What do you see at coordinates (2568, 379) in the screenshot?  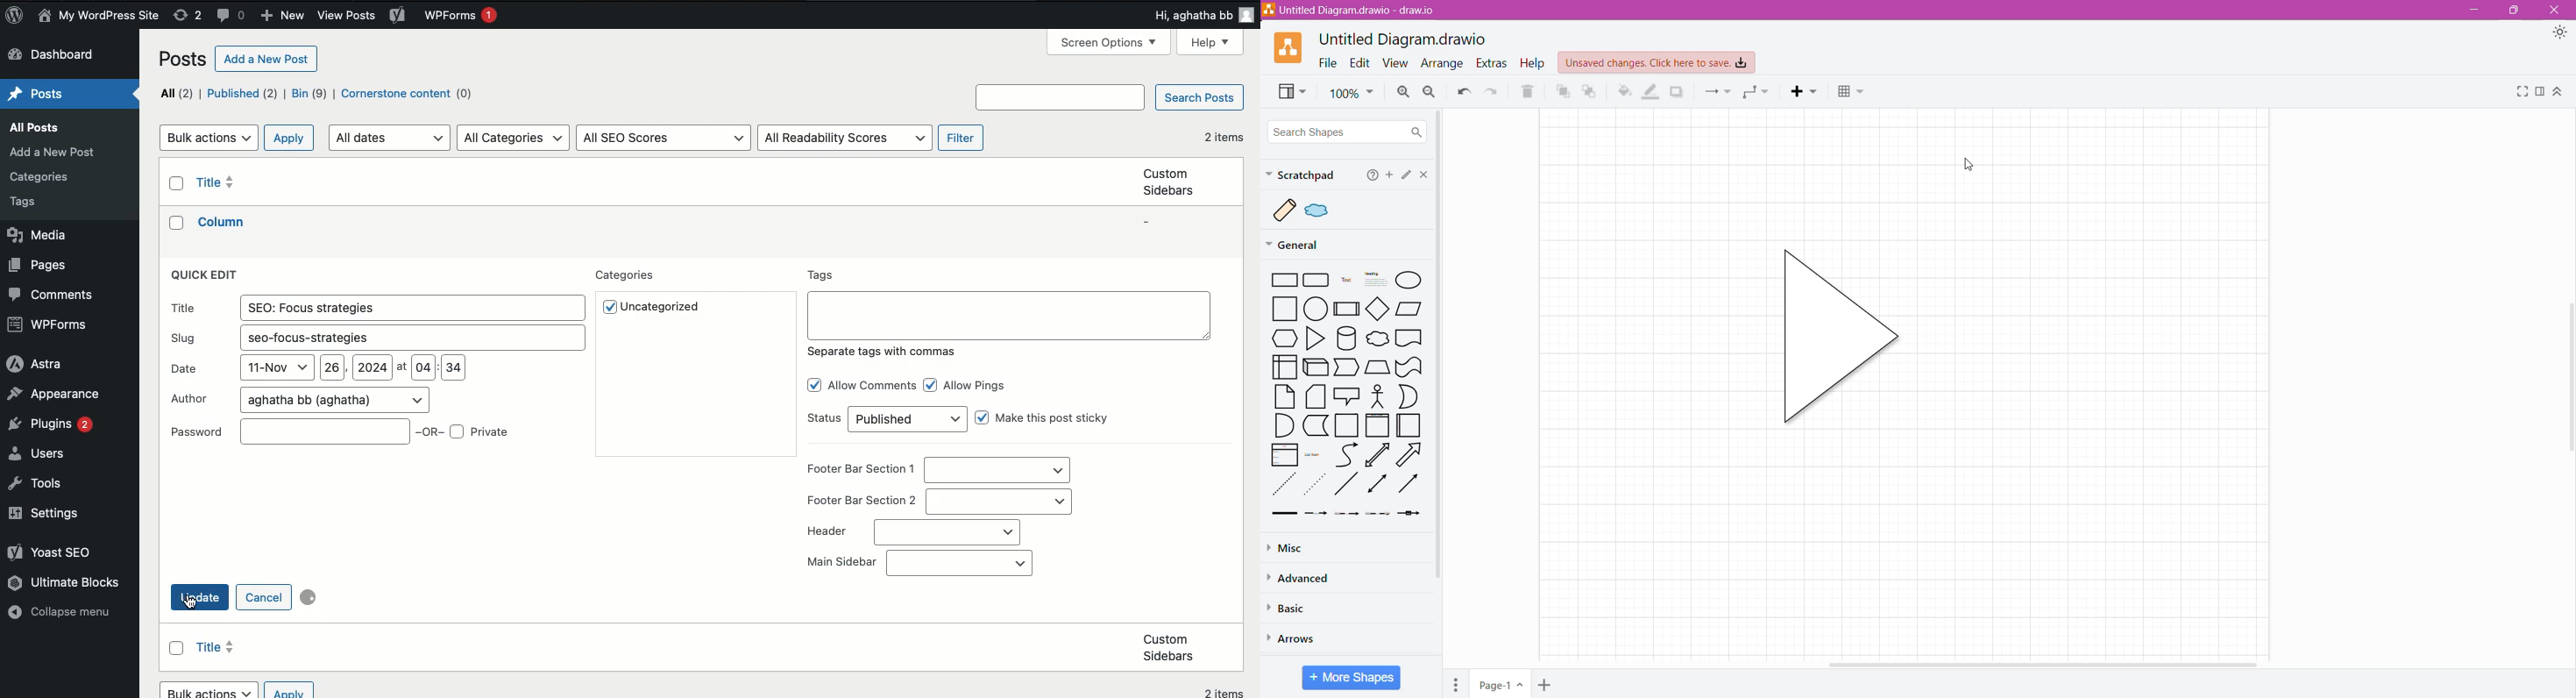 I see `Vertical Scroll Bar` at bounding box center [2568, 379].